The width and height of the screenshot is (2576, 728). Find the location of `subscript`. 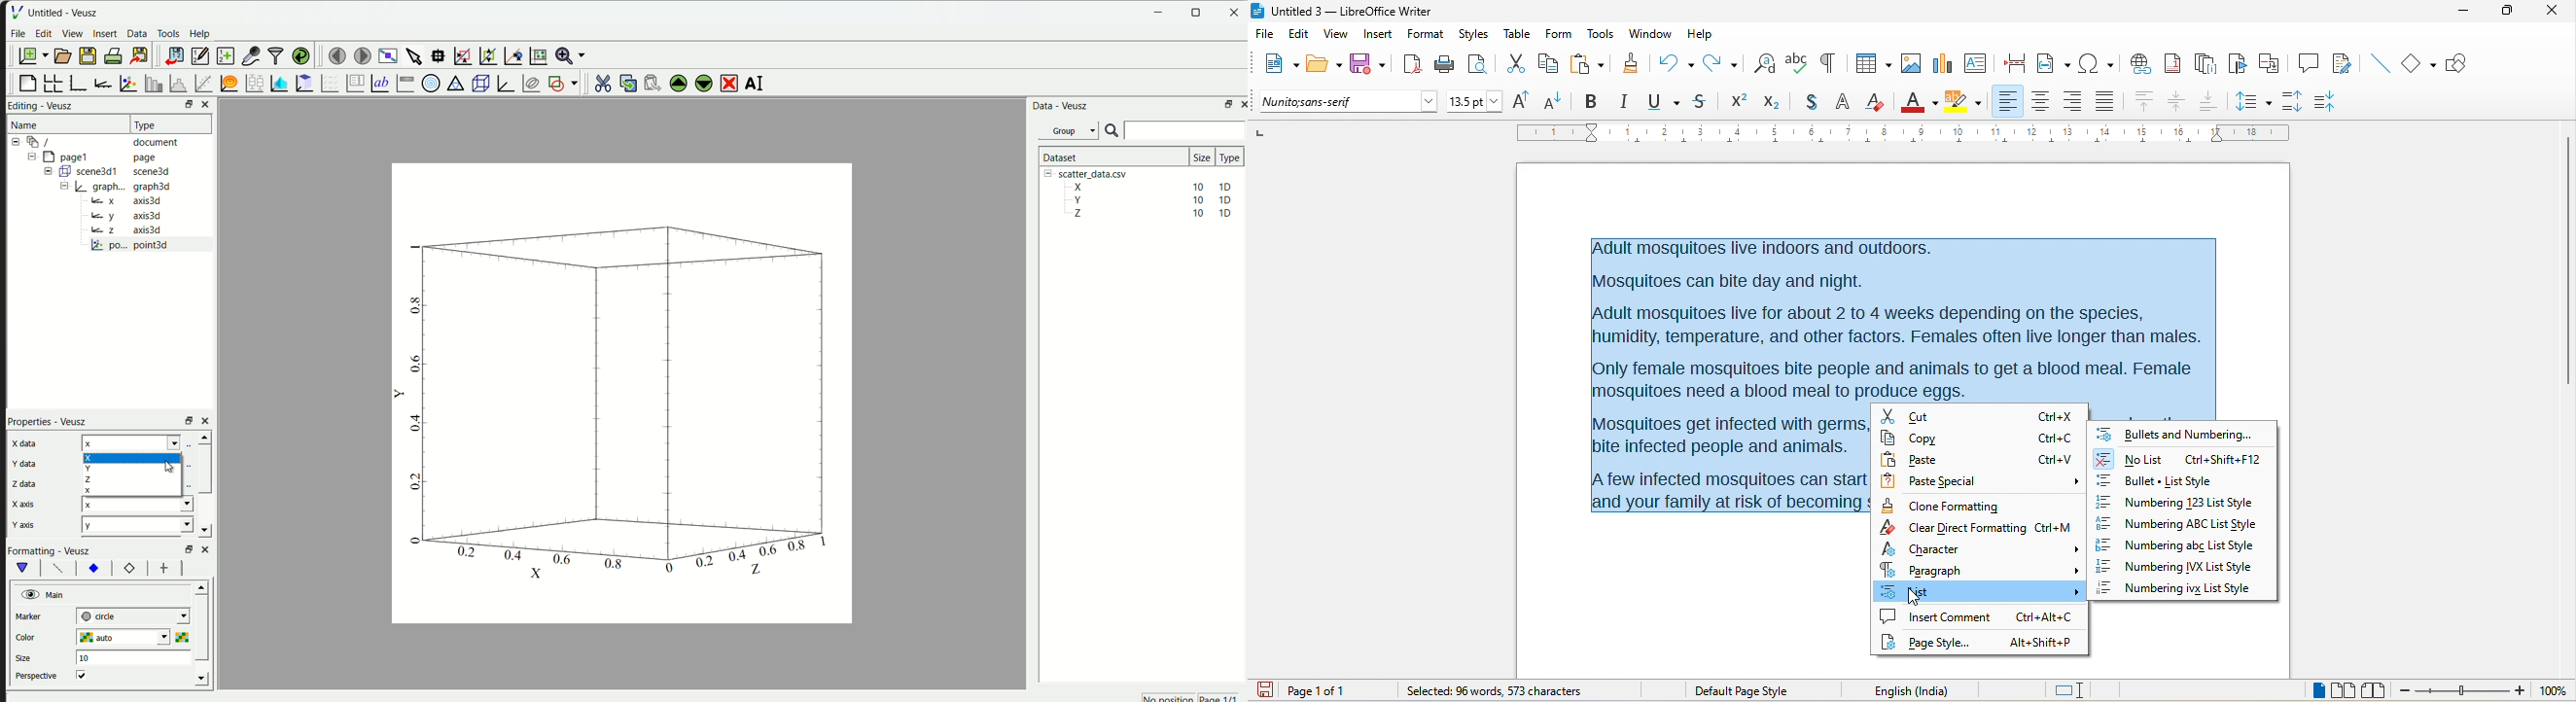

subscript is located at coordinates (1770, 102).